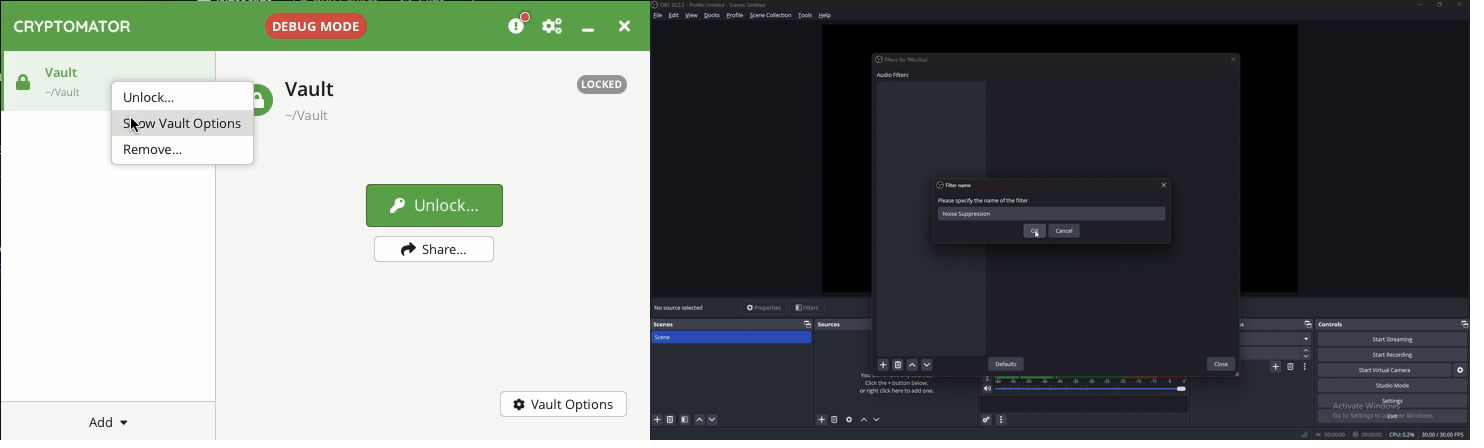 The height and width of the screenshot is (448, 1484). I want to click on delete filter, so click(898, 364).